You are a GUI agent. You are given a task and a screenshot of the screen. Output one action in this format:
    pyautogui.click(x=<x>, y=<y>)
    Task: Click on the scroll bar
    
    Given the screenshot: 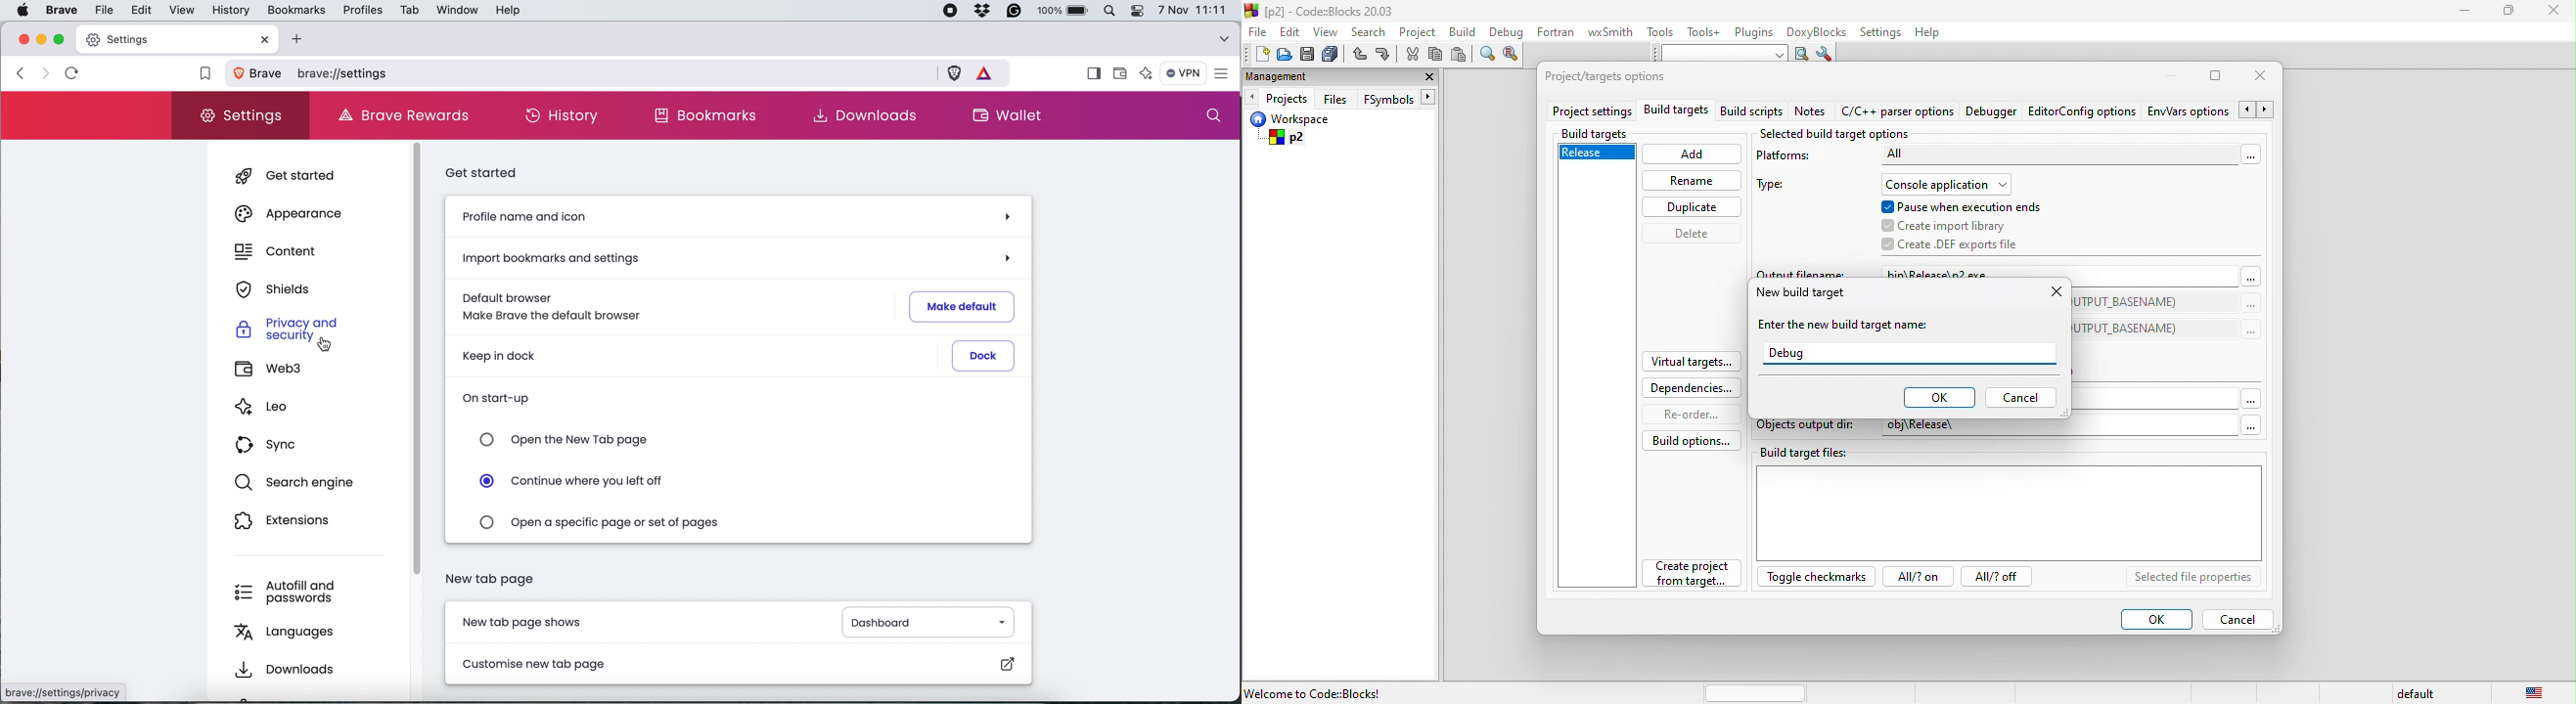 What is the action you would take?
    pyautogui.click(x=417, y=360)
    